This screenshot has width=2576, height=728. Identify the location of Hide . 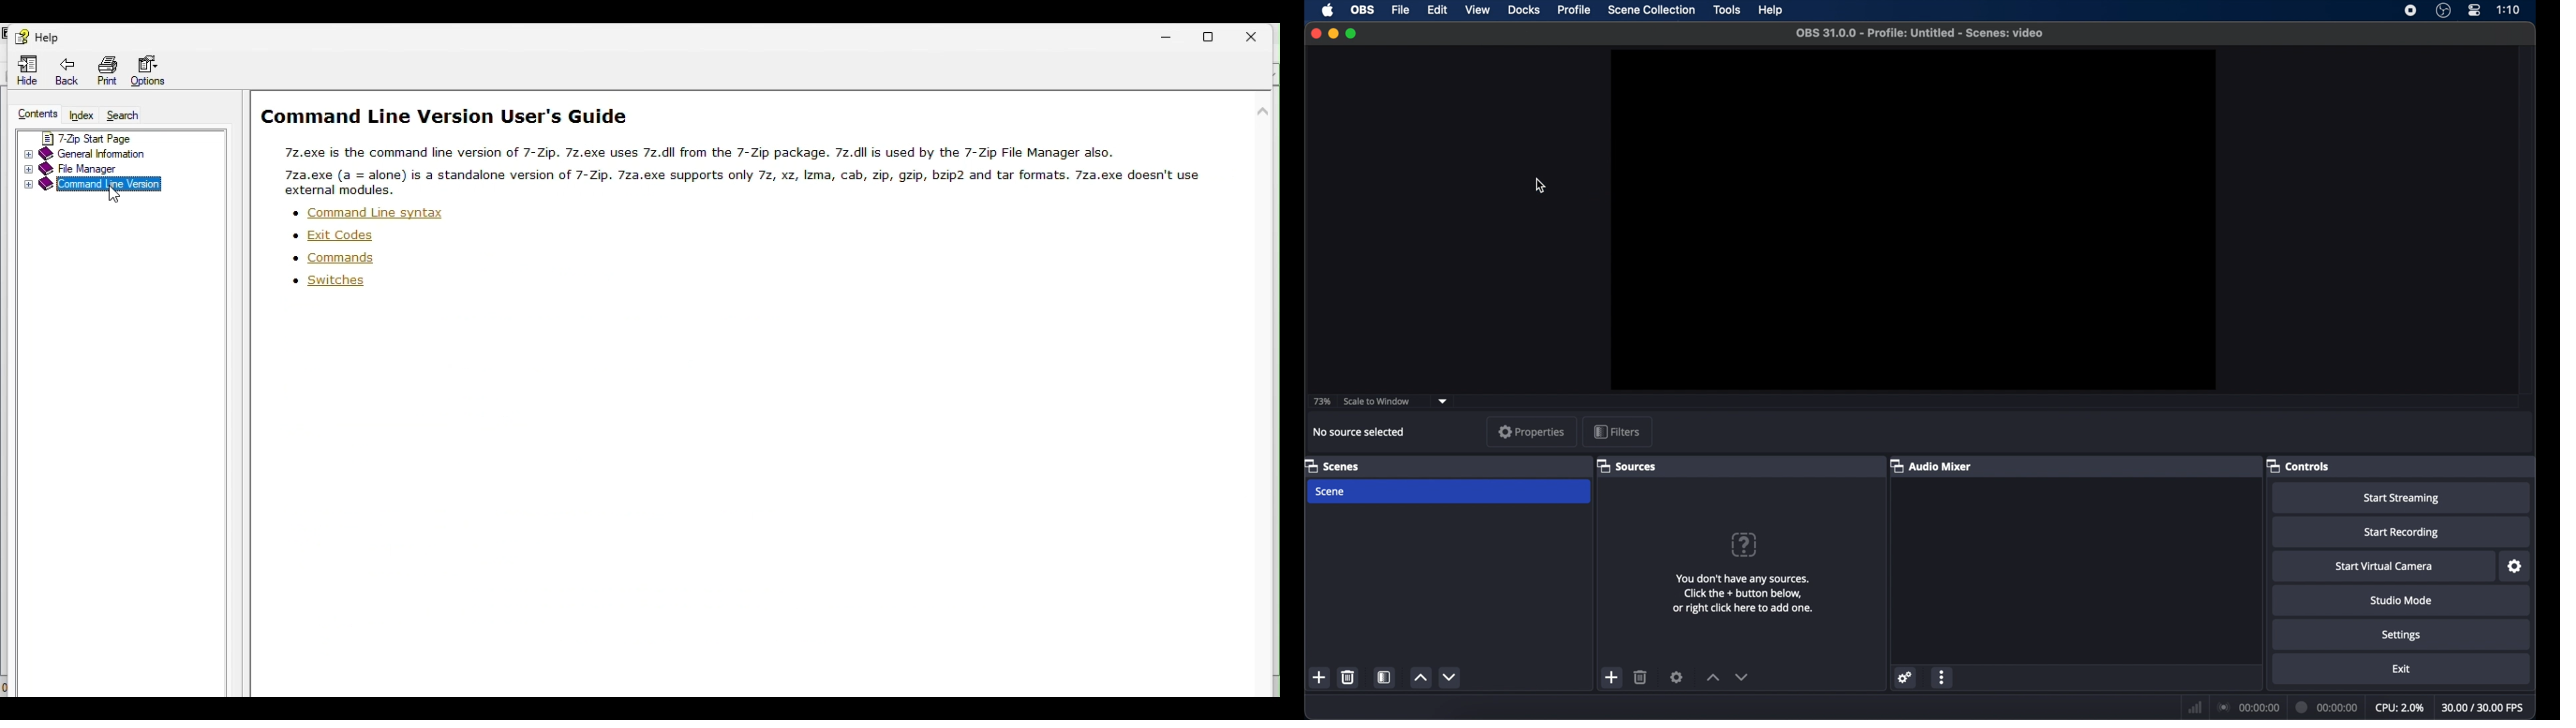
(23, 69).